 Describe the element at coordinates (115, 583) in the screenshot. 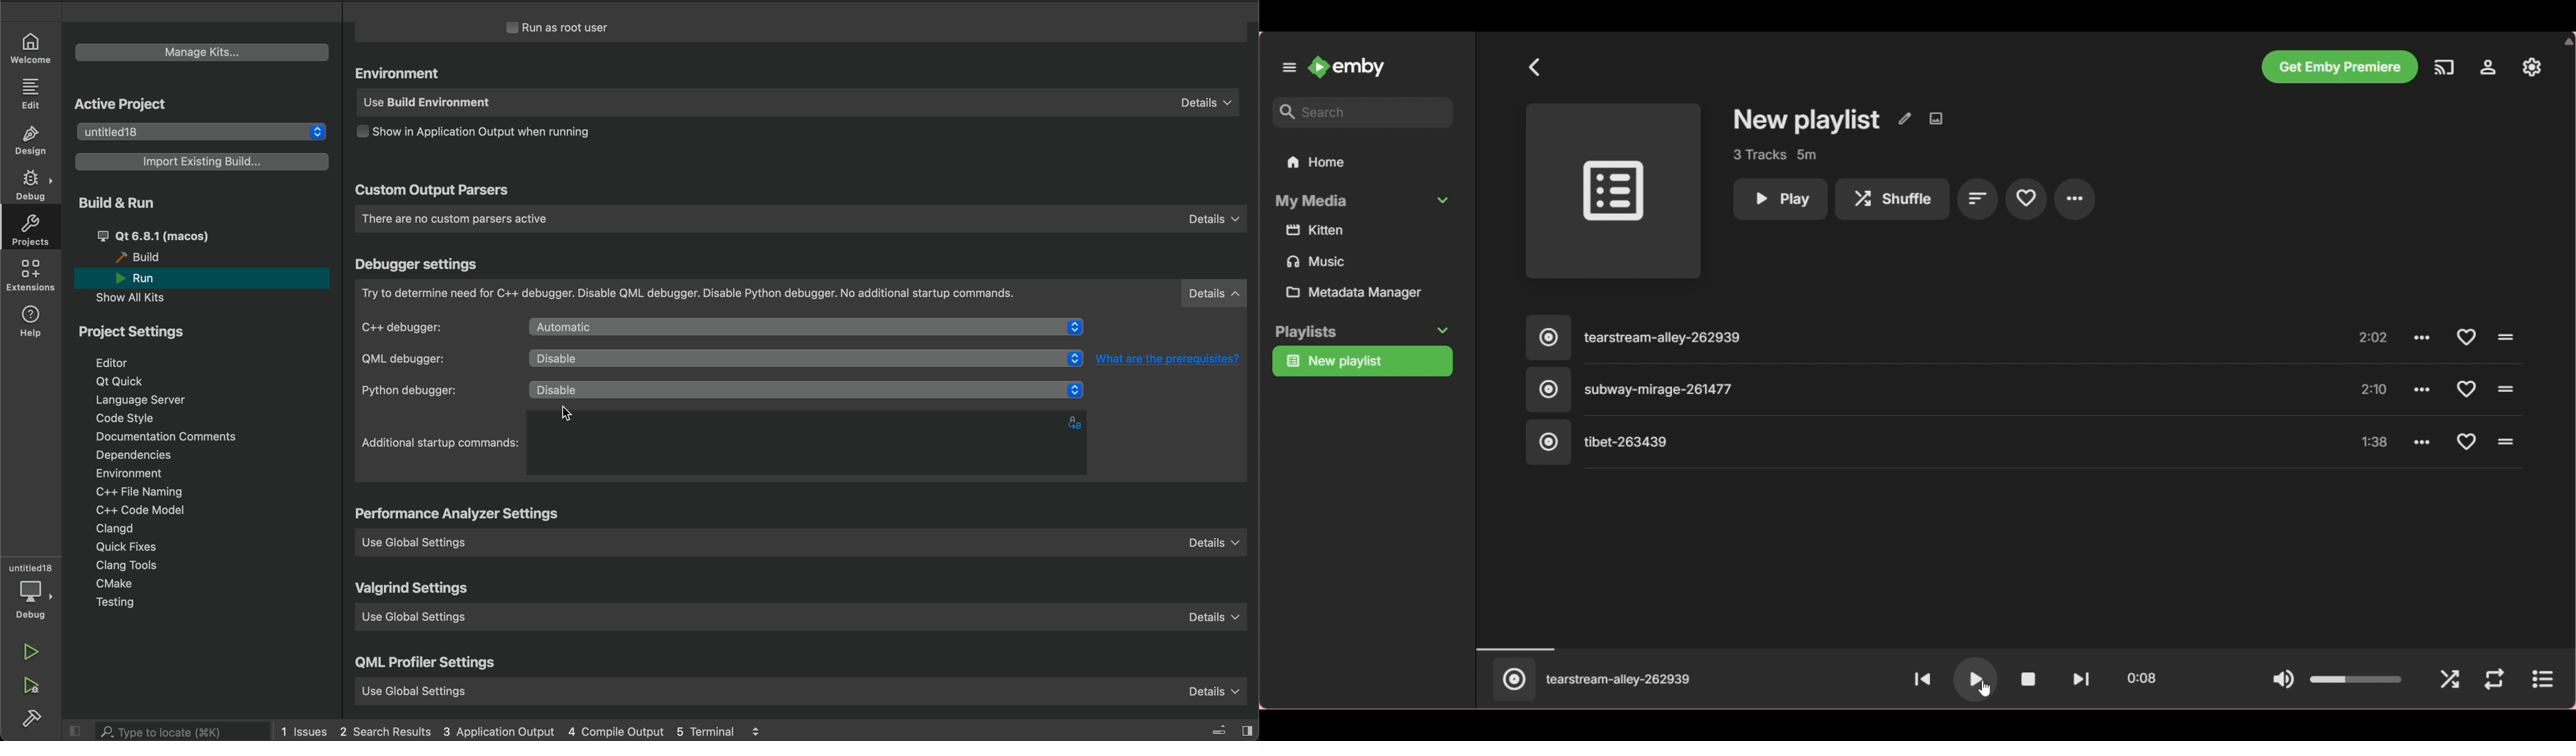

I see `cmake` at that location.